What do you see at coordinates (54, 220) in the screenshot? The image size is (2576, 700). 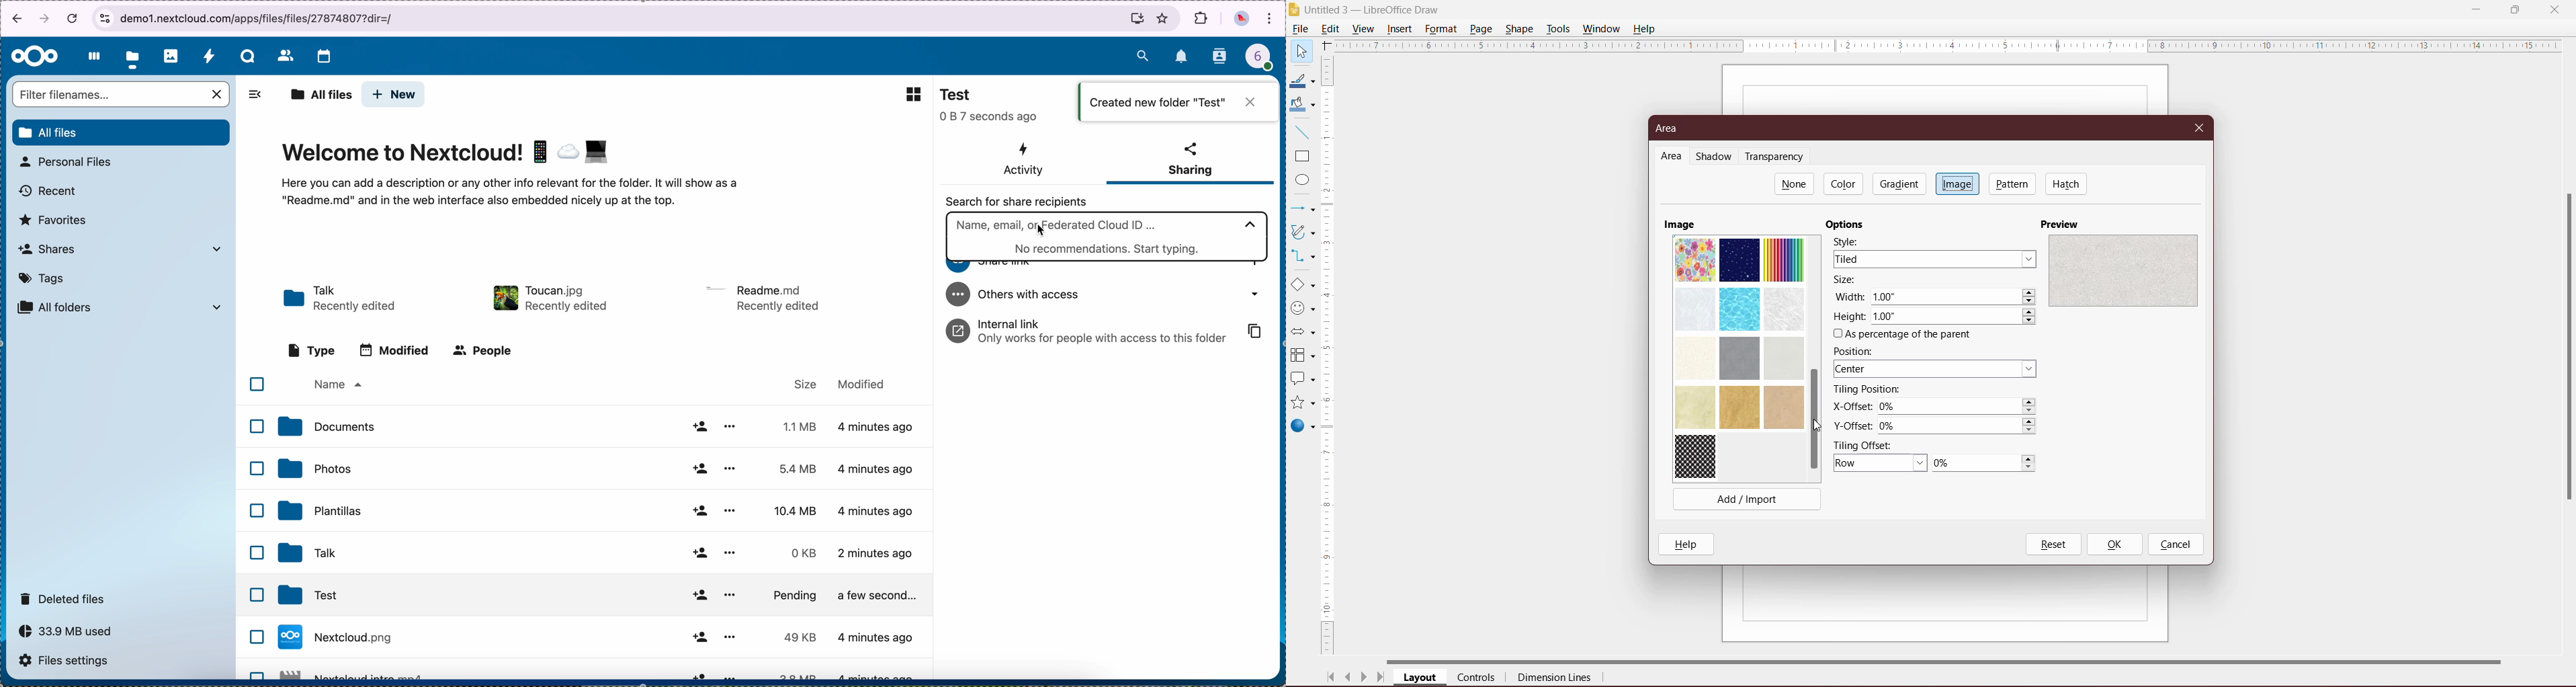 I see `favorites` at bounding box center [54, 220].